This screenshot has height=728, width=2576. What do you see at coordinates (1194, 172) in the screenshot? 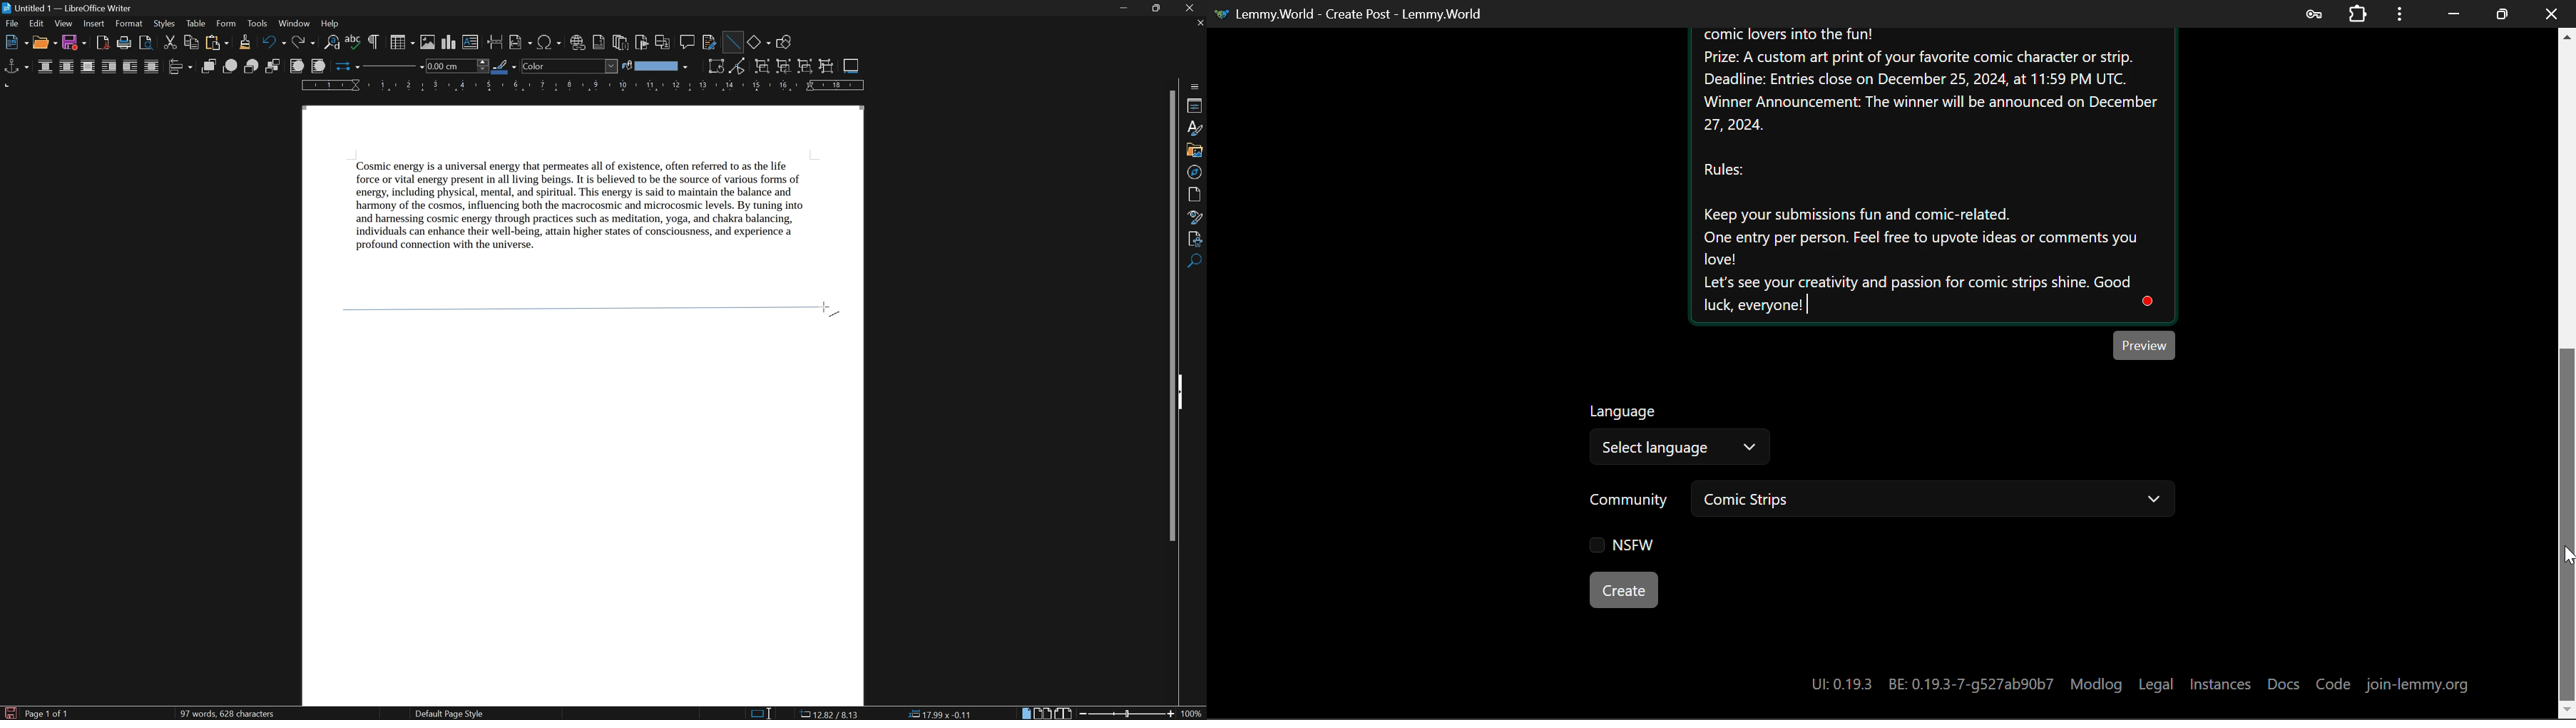
I see `navigator` at bounding box center [1194, 172].